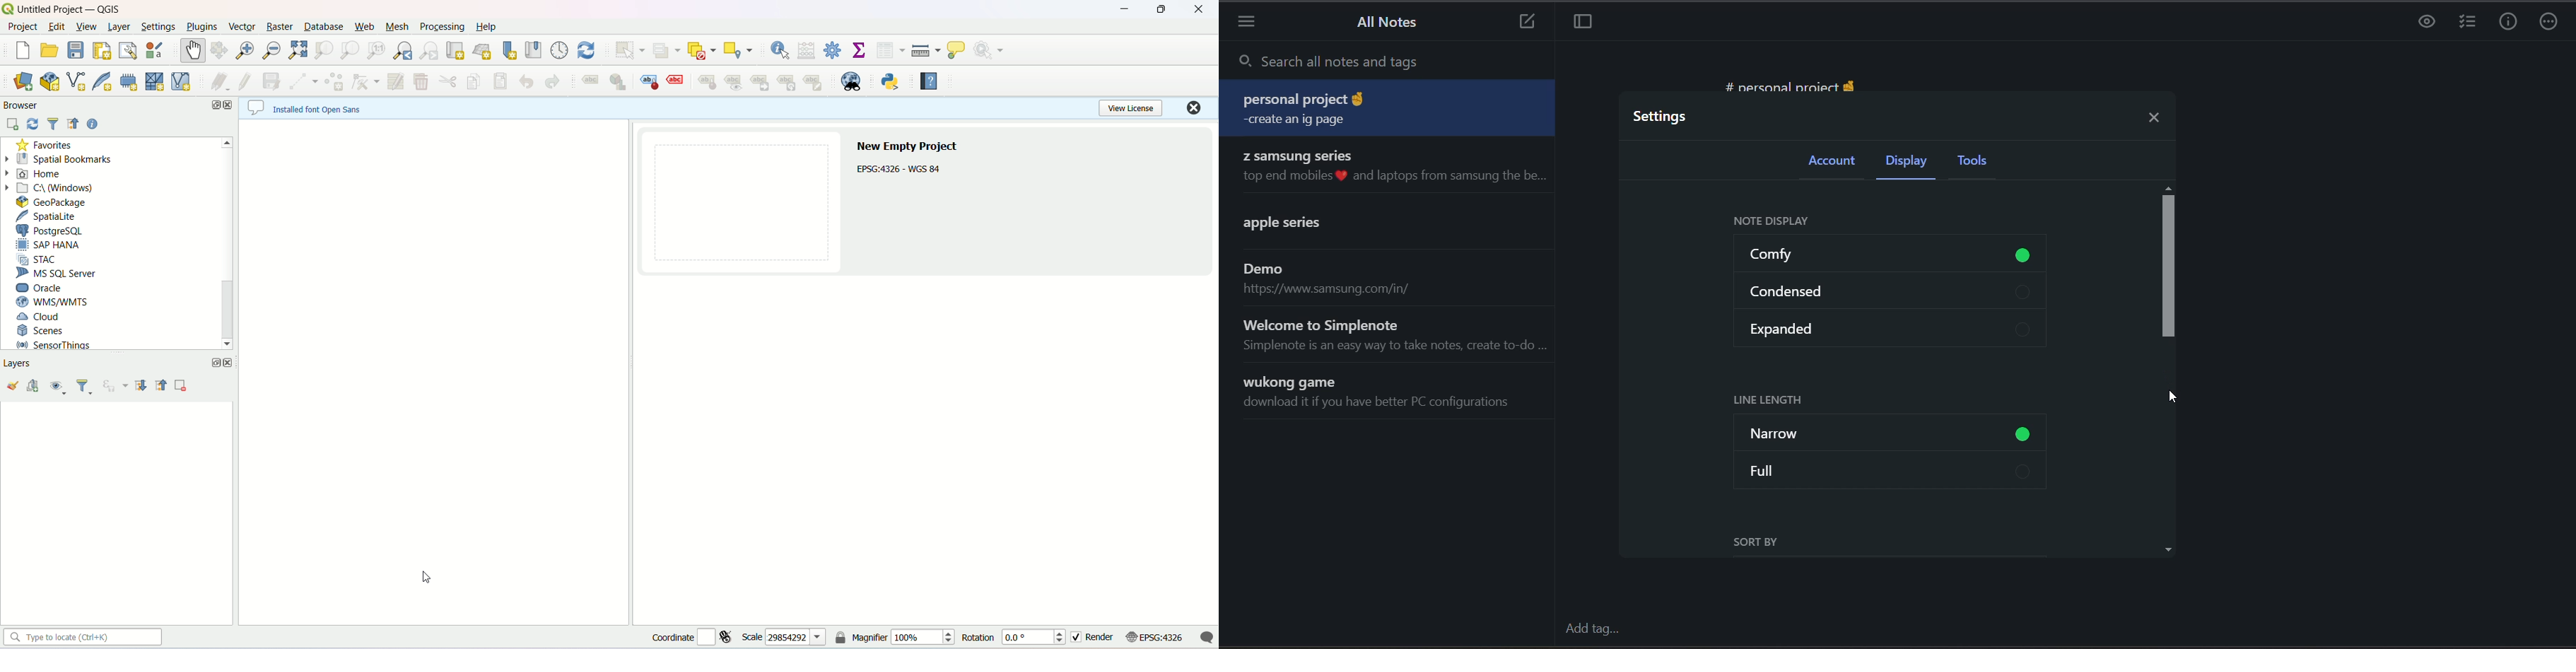 The height and width of the screenshot is (672, 2576). What do you see at coordinates (22, 51) in the screenshot?
I see `new` at bounding box center [22, 51].